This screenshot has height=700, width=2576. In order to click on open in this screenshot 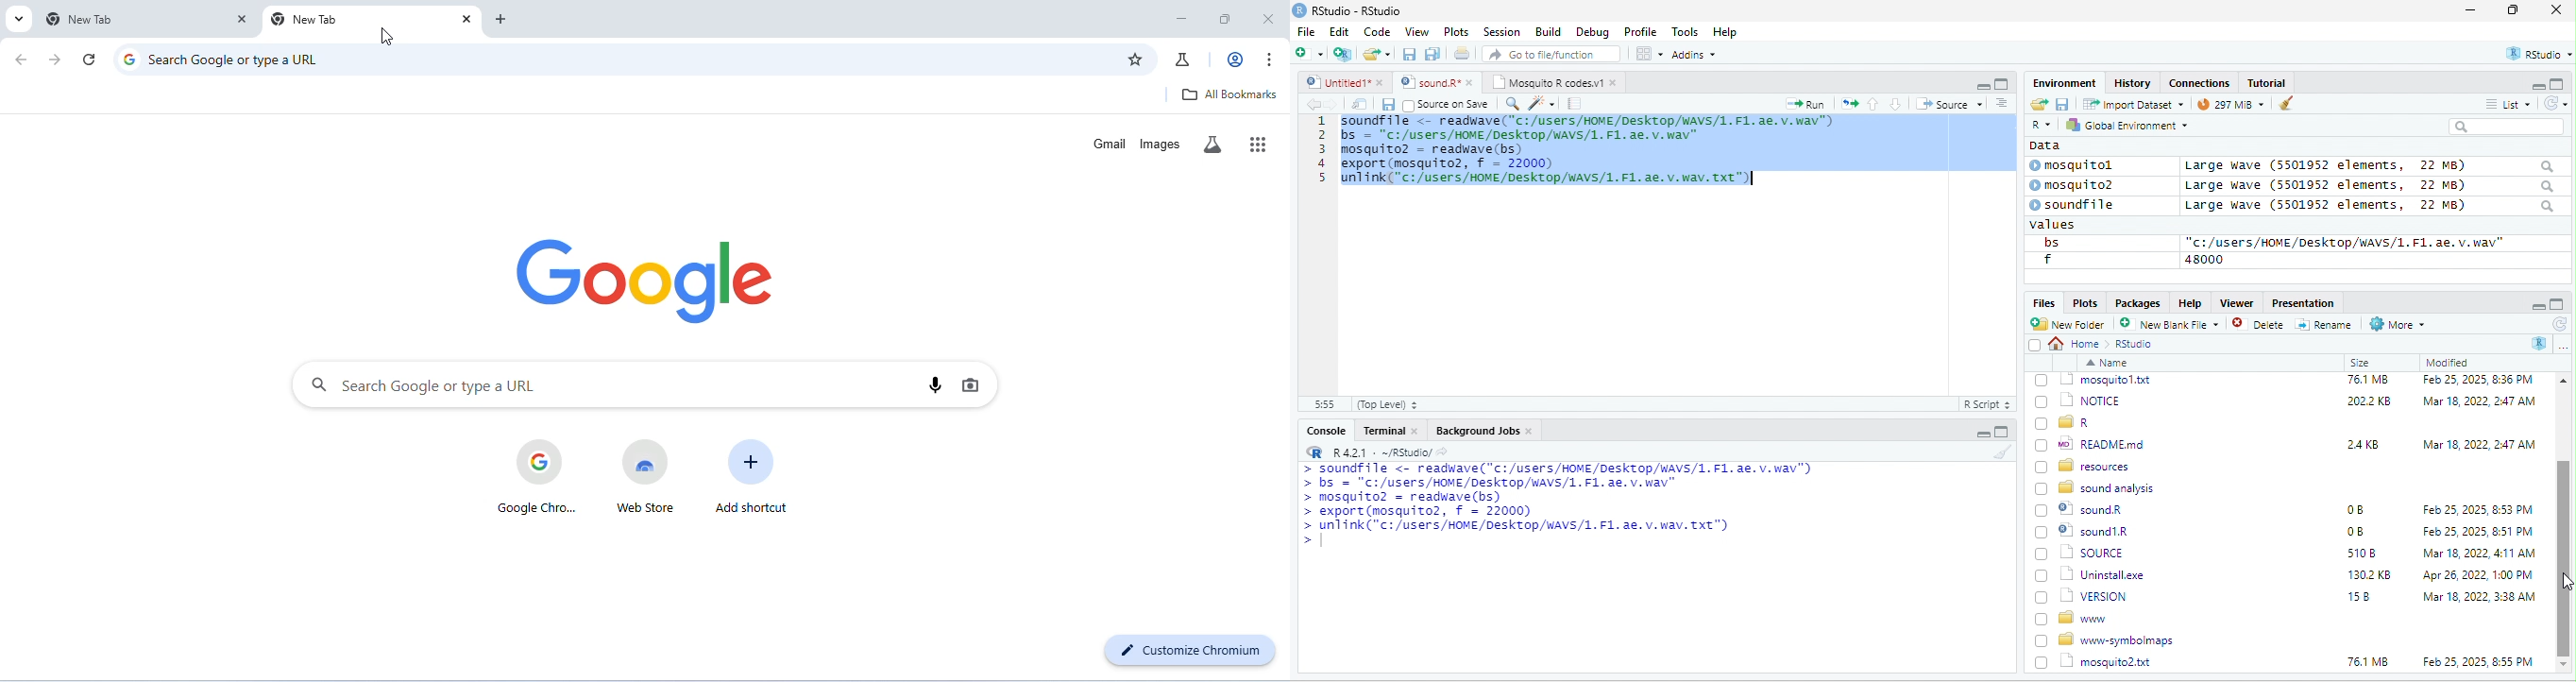, I will do `click(1360, 104)`.